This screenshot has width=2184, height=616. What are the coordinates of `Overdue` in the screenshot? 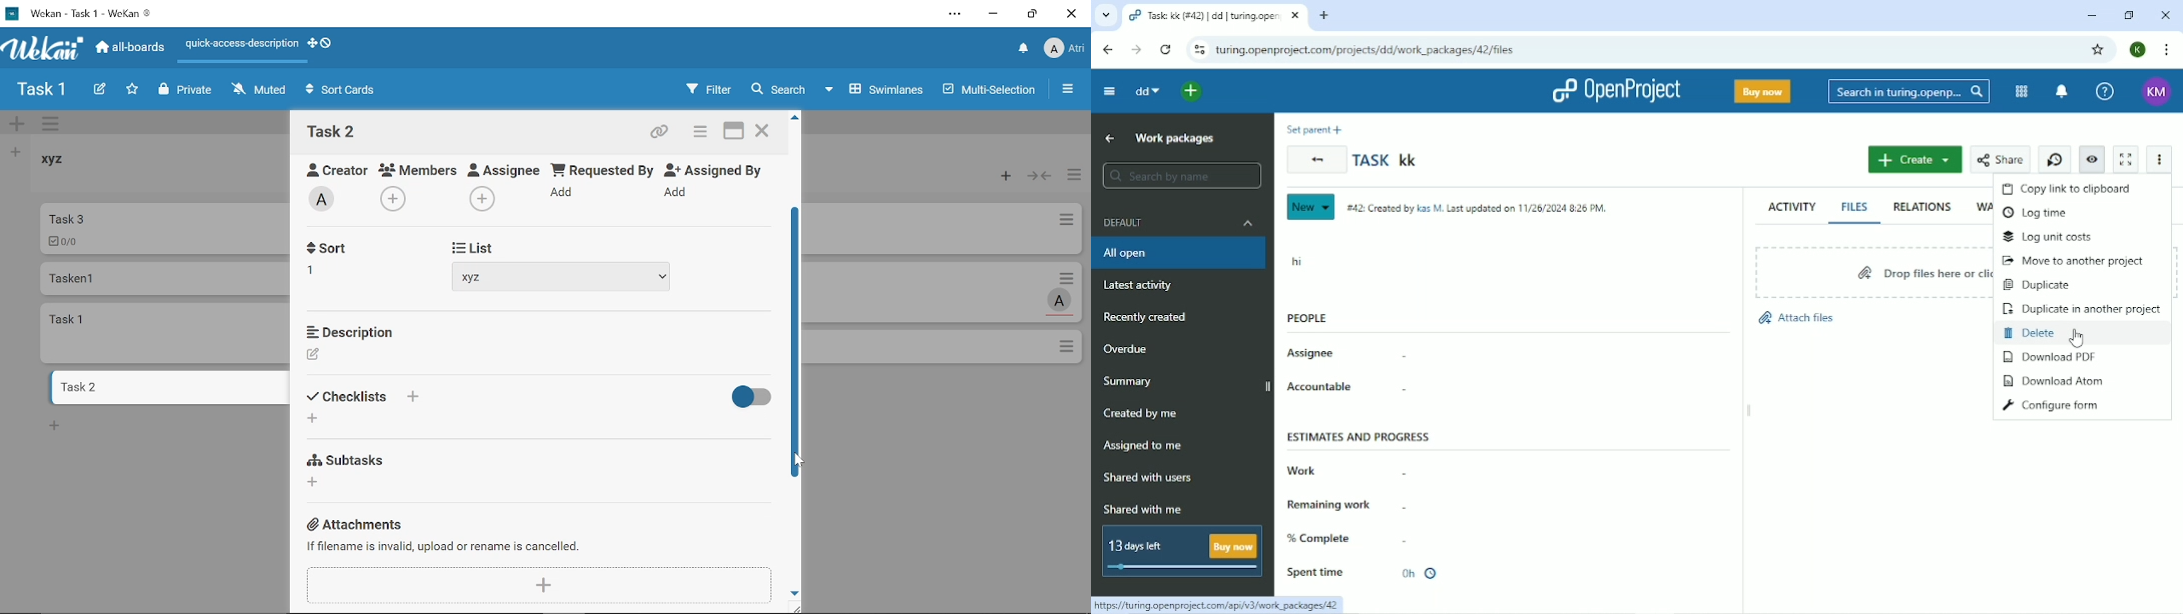 It's located at (1126, 350).